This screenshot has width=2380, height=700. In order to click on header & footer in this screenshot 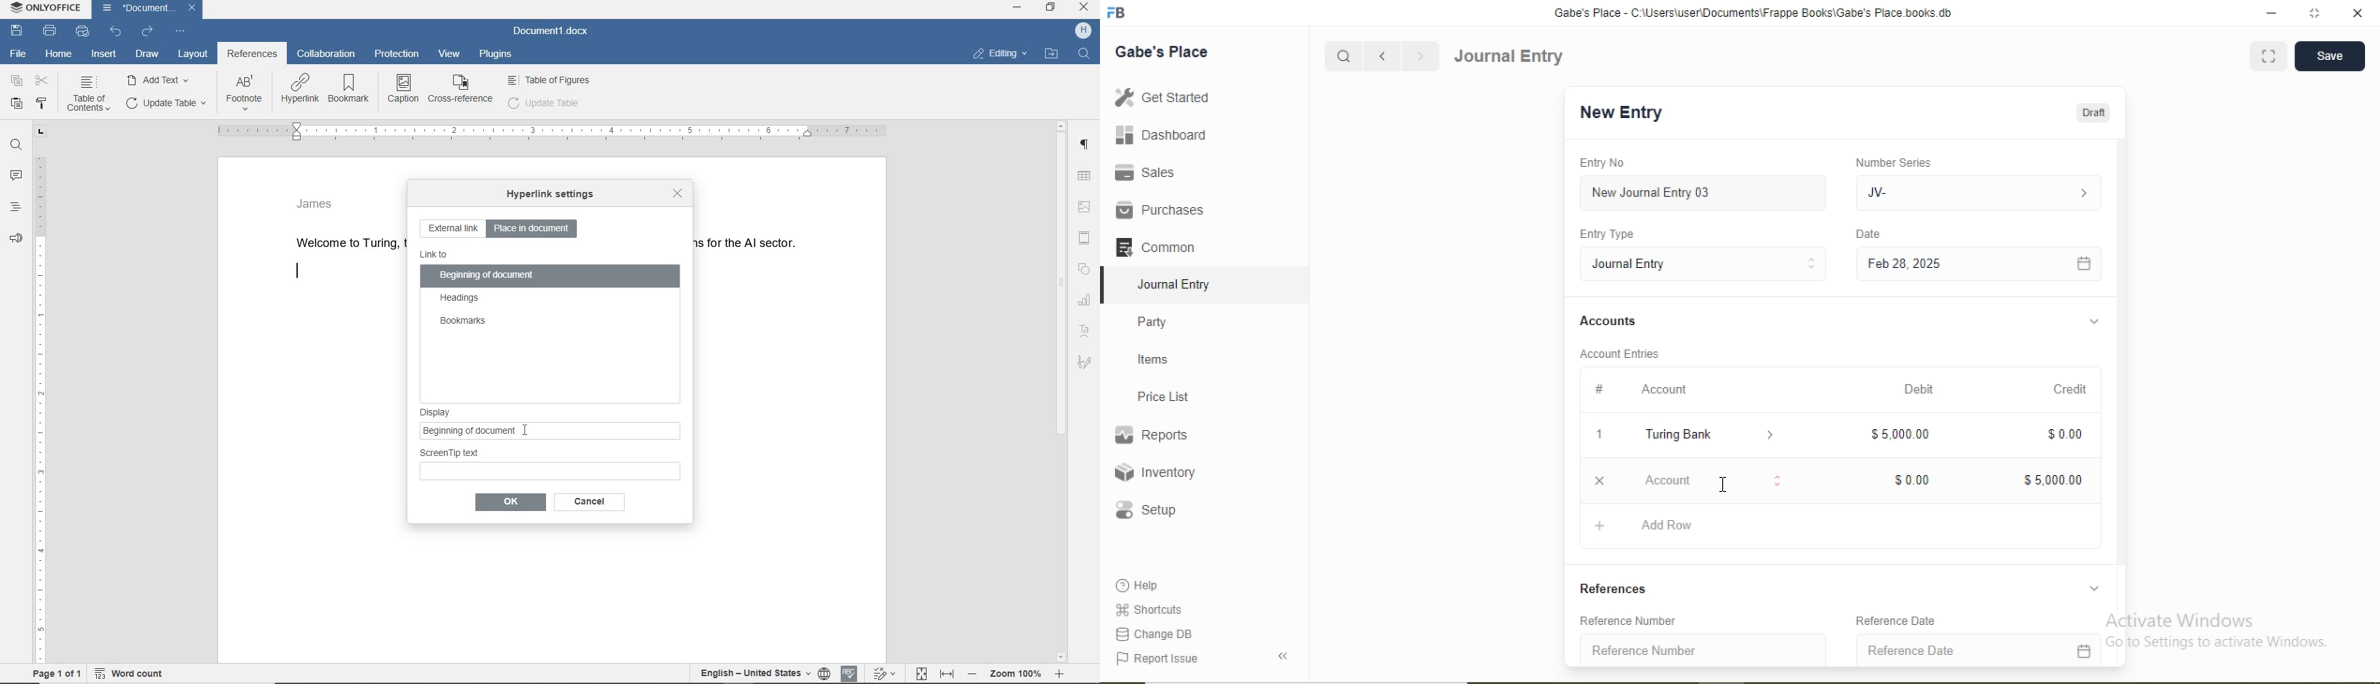, I will do `click(1084, 237)`.